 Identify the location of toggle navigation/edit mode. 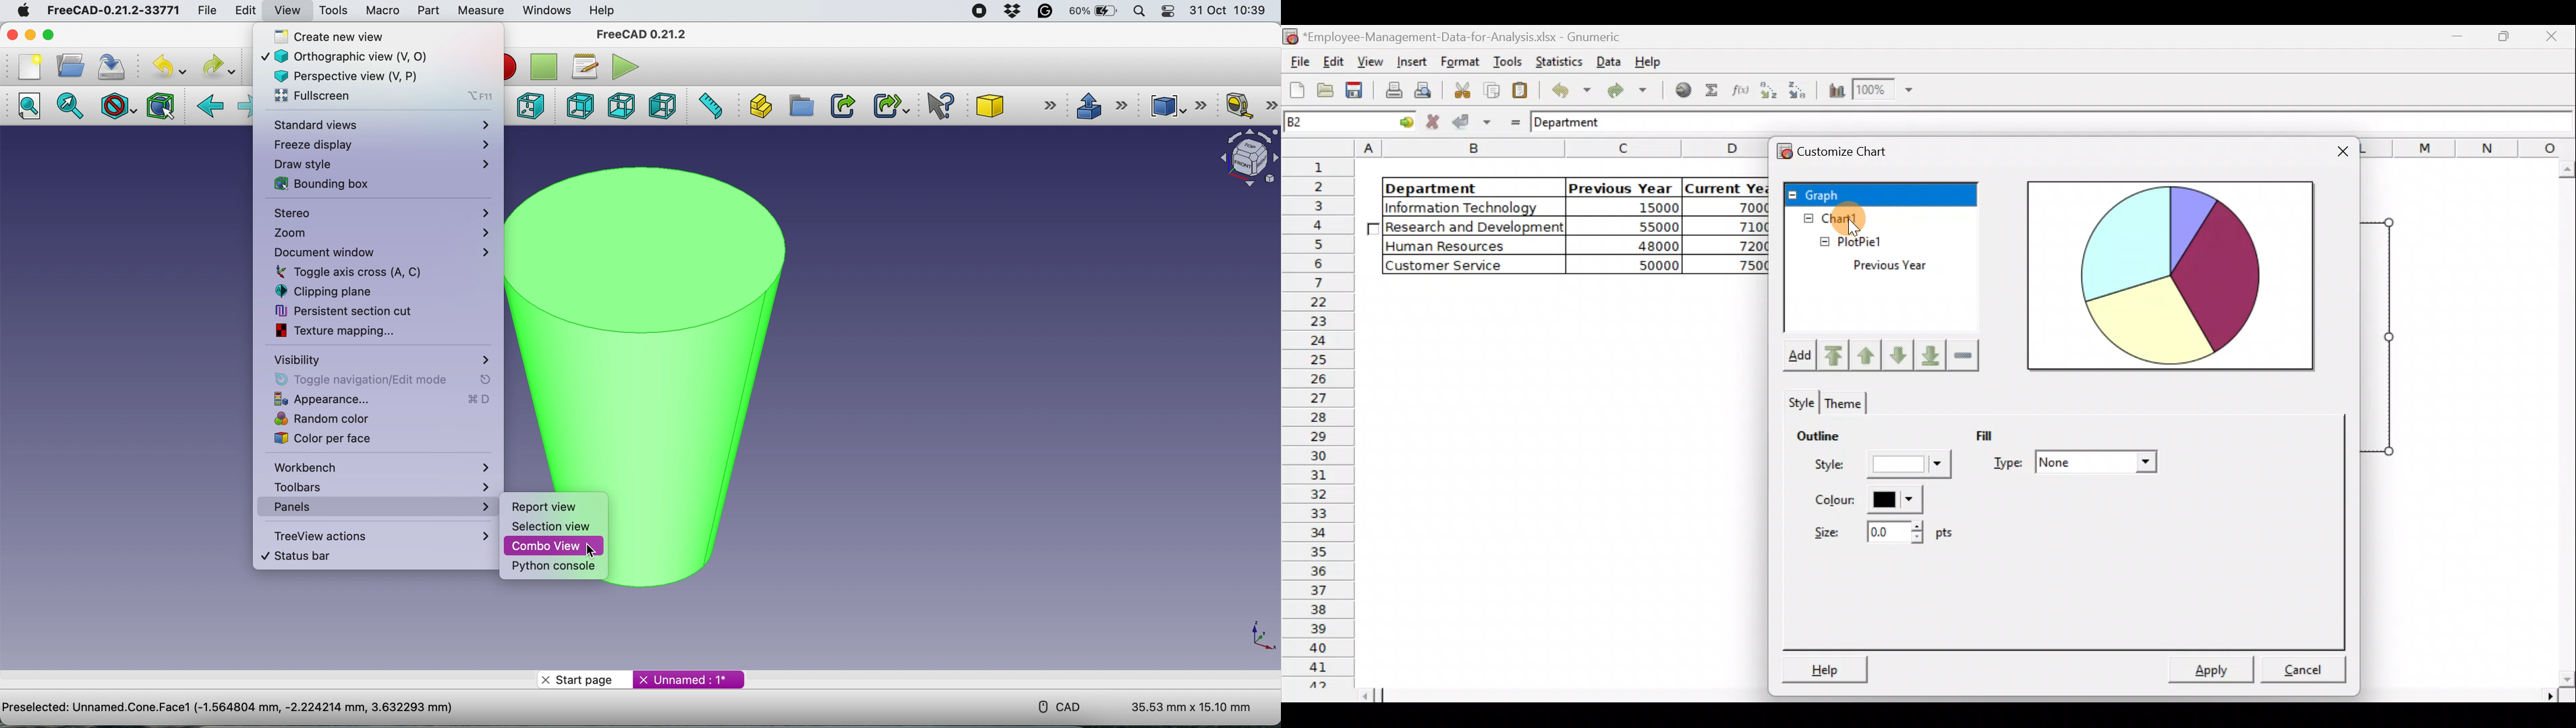
(376, 379).